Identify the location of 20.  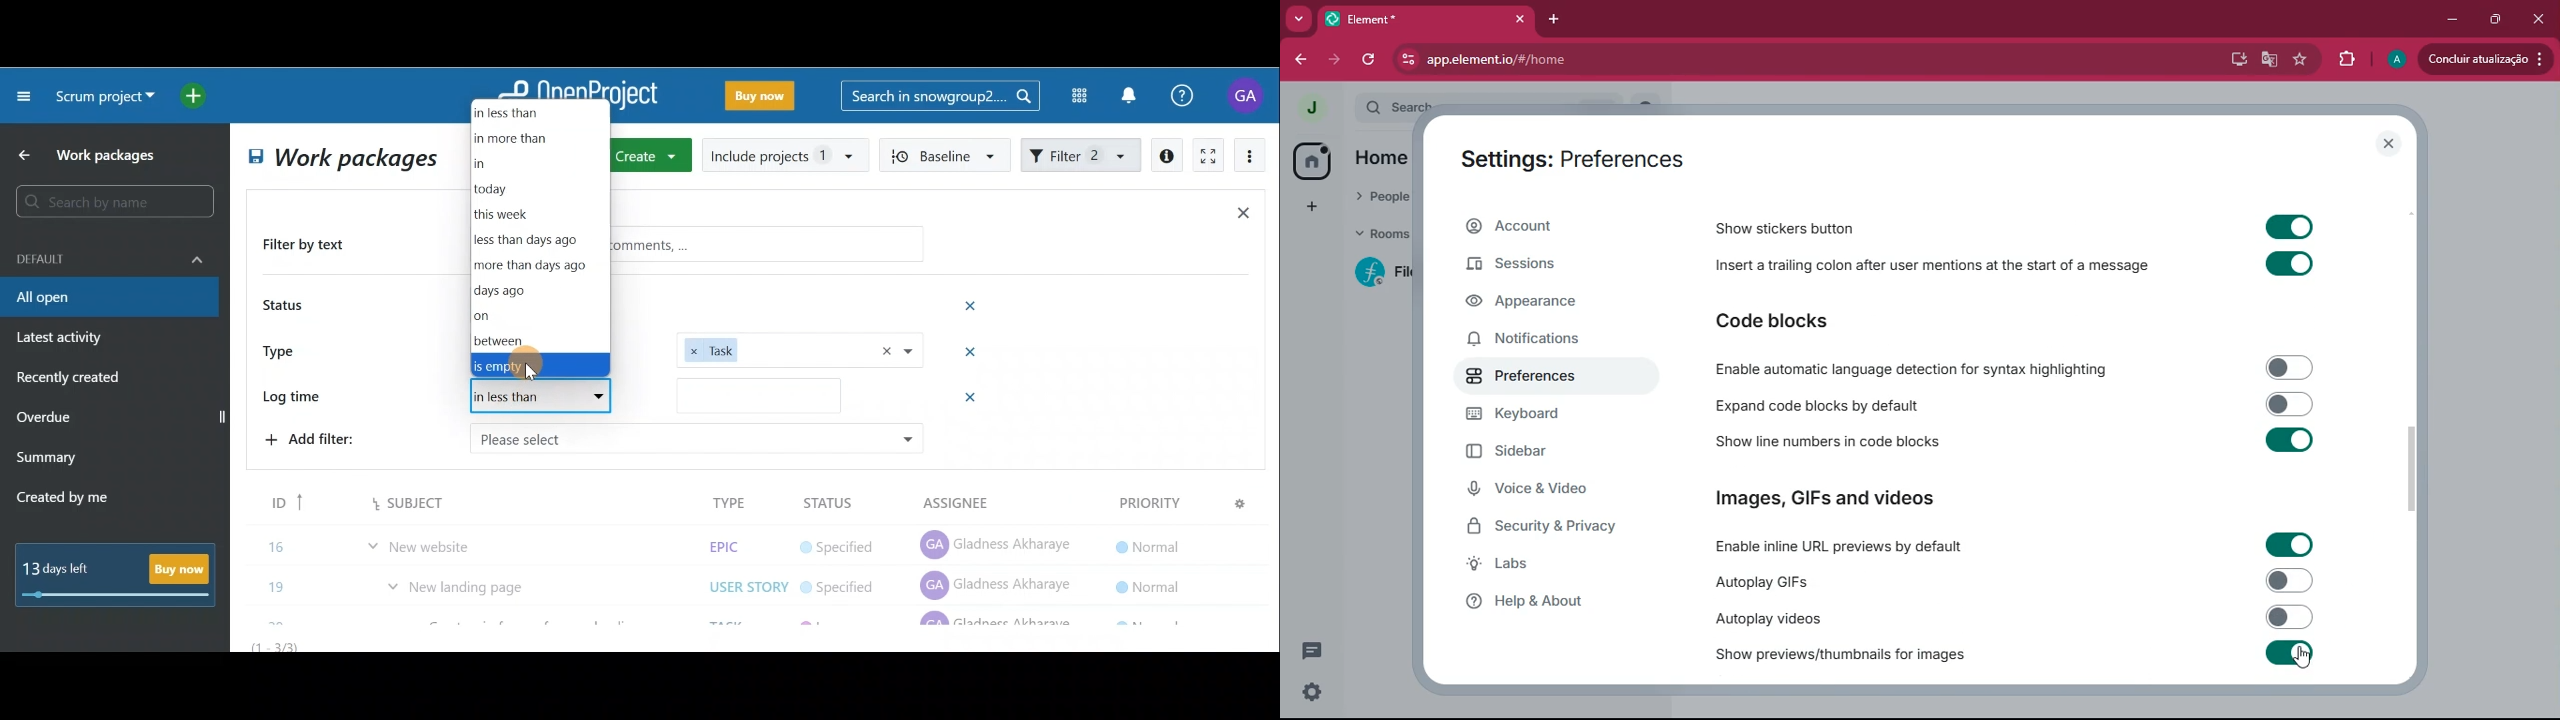
(279, 582).